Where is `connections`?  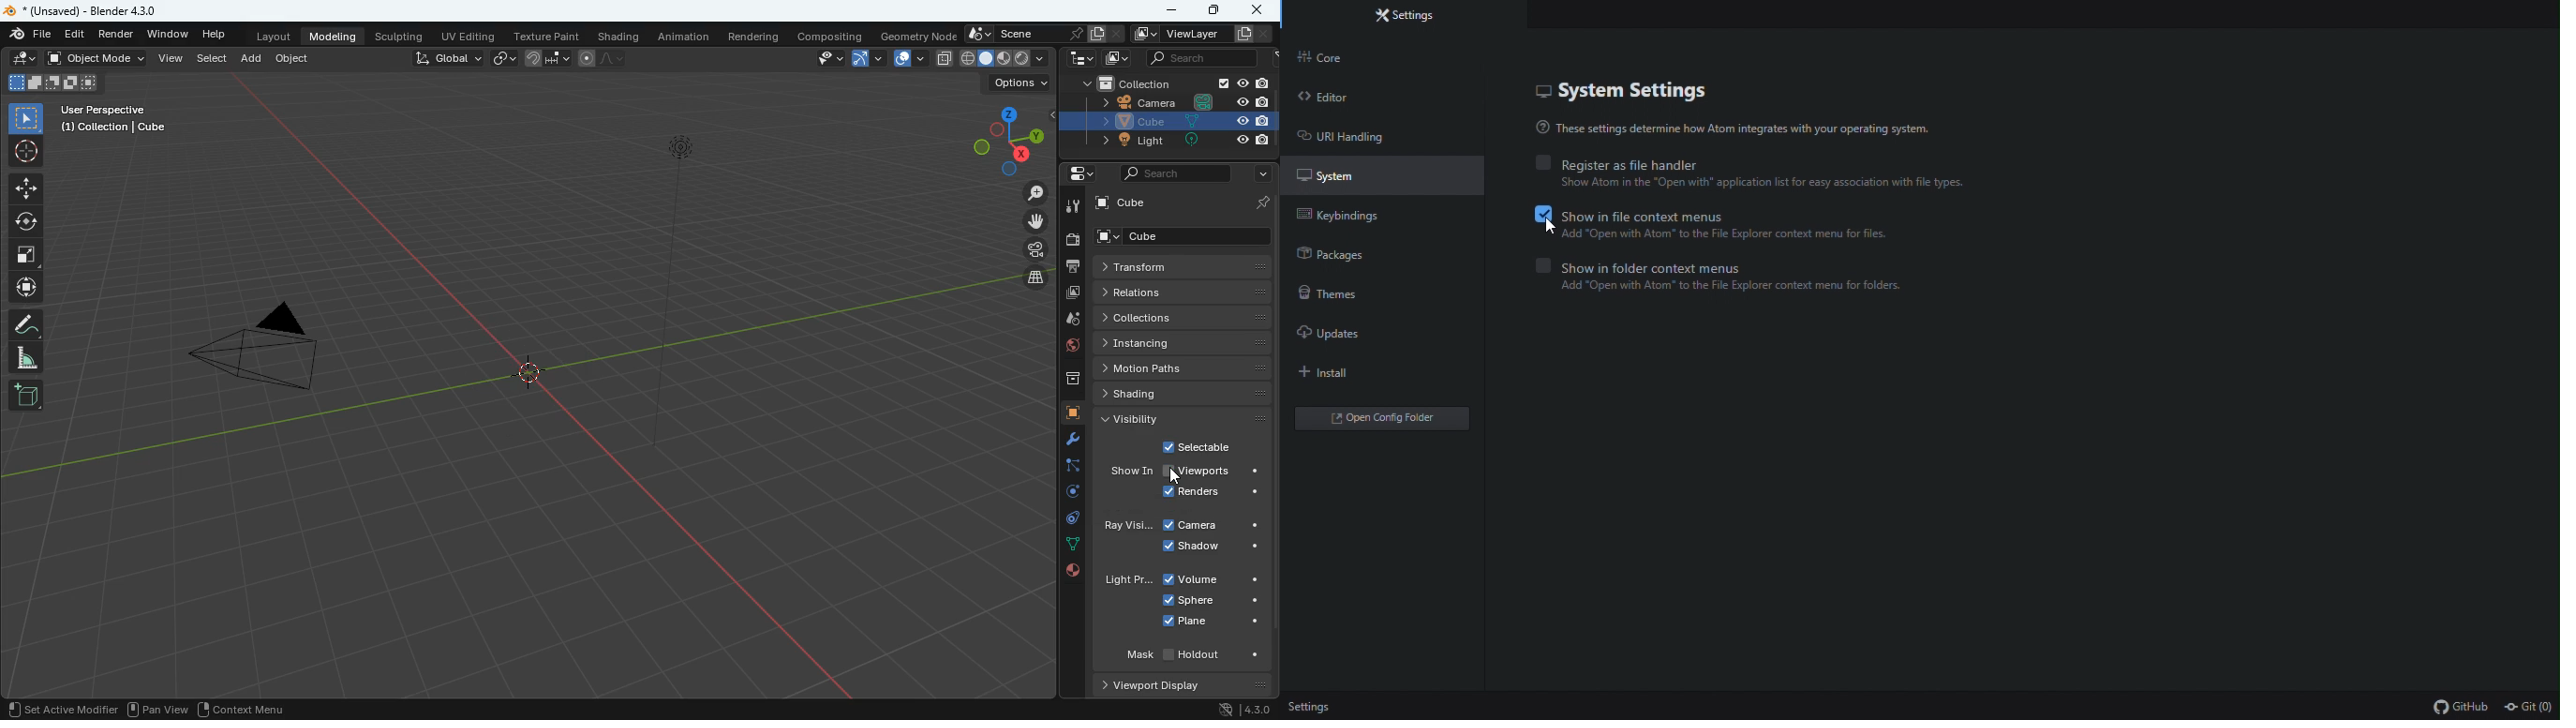
connections is located at coordinates (1069, 543).